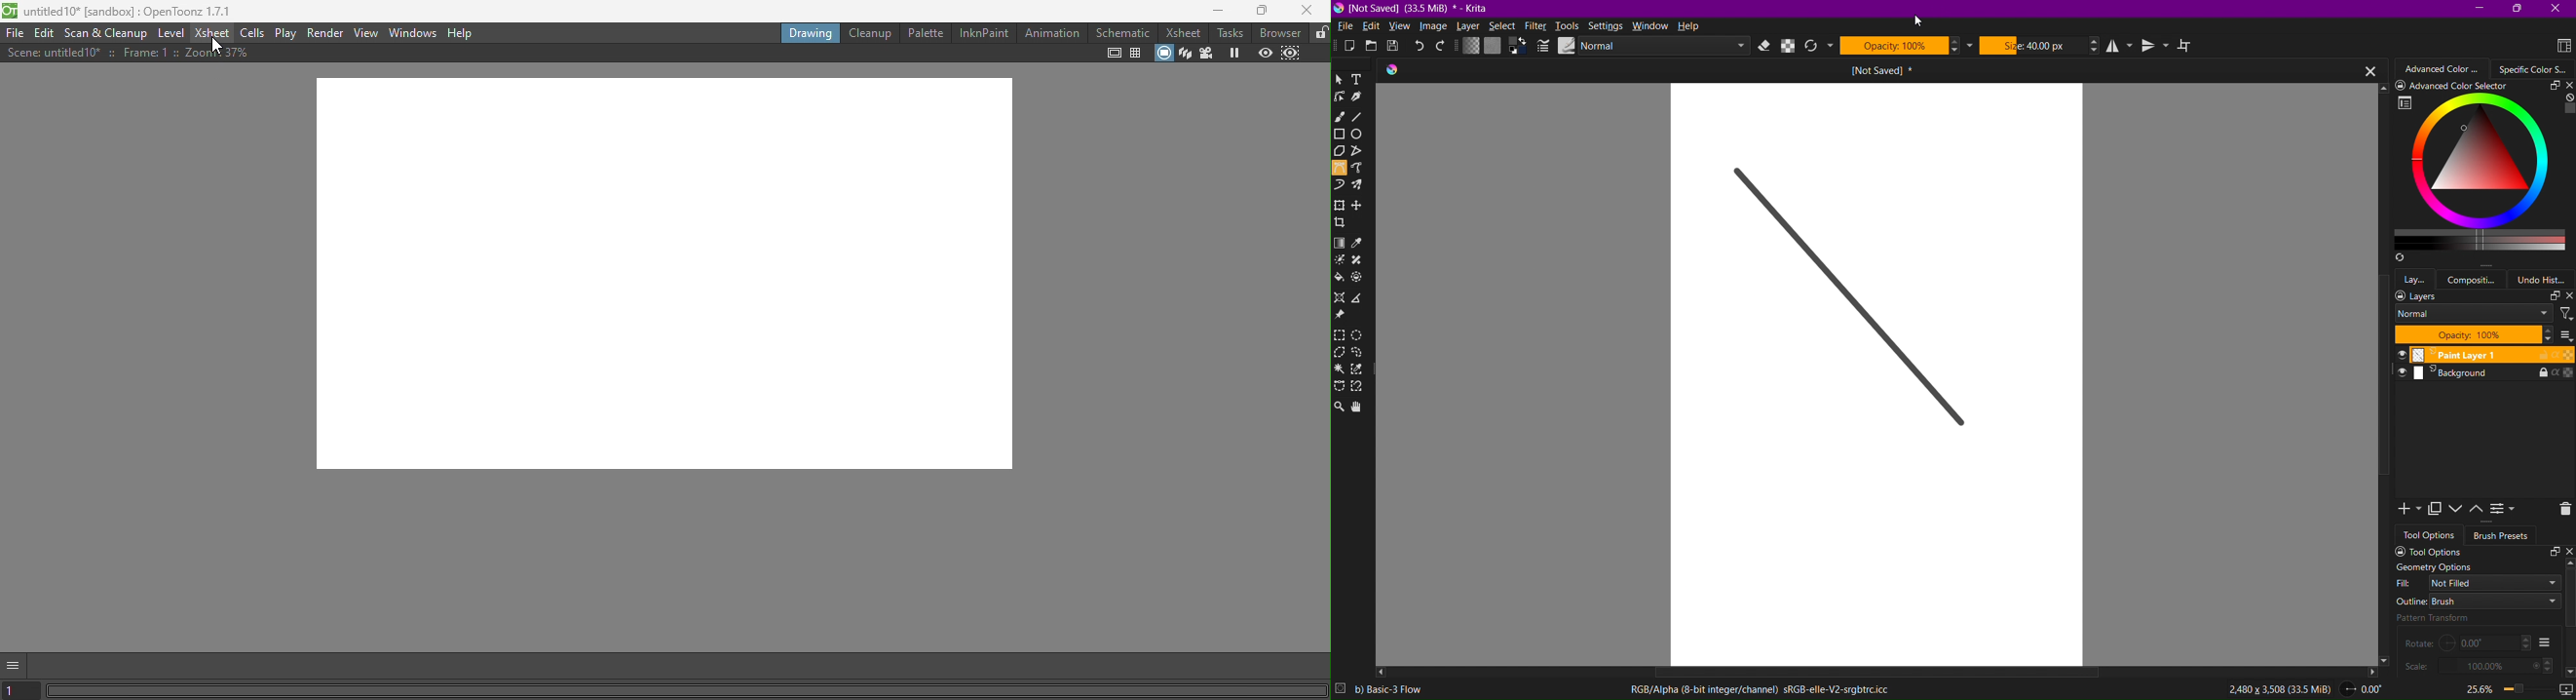 Image resolution: width=2576 pixels, height=700 pixels. What do you see at coordinates (2388, 662) in the screenshot?
I see `Down` at bounding box center [2388, 662].